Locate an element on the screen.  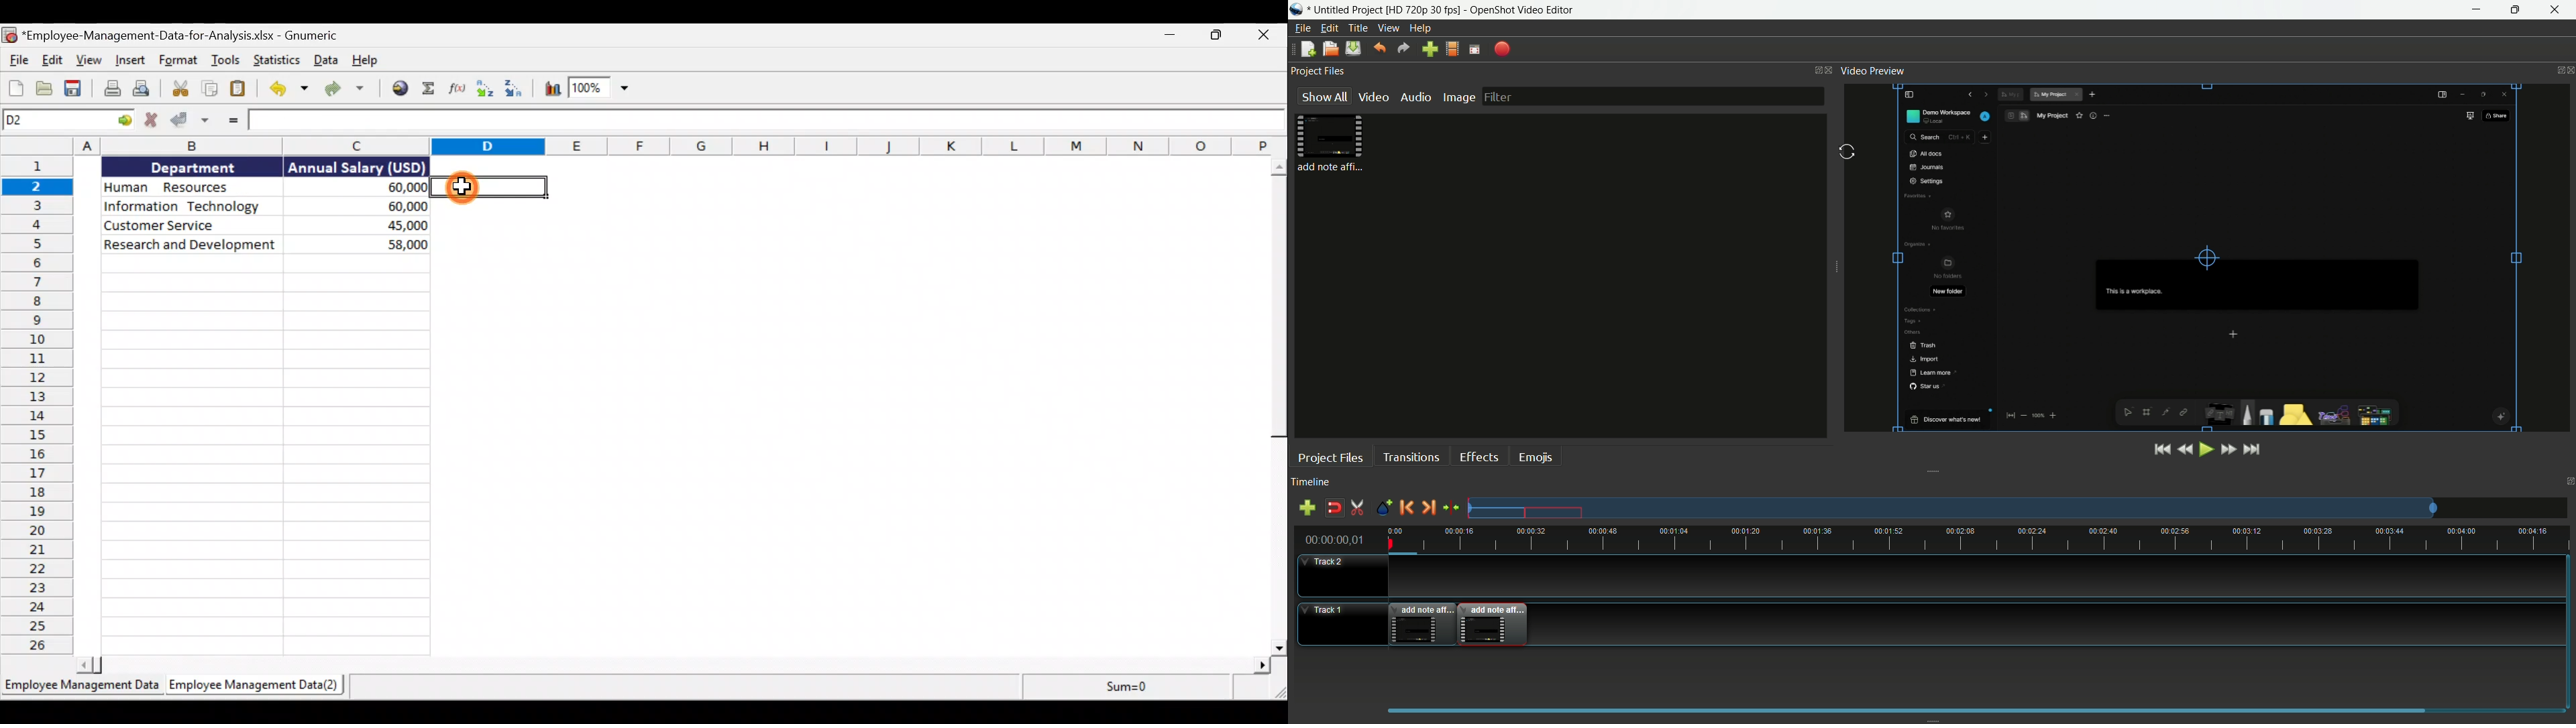
Sheet 1 is located at coordinates (80, 686).